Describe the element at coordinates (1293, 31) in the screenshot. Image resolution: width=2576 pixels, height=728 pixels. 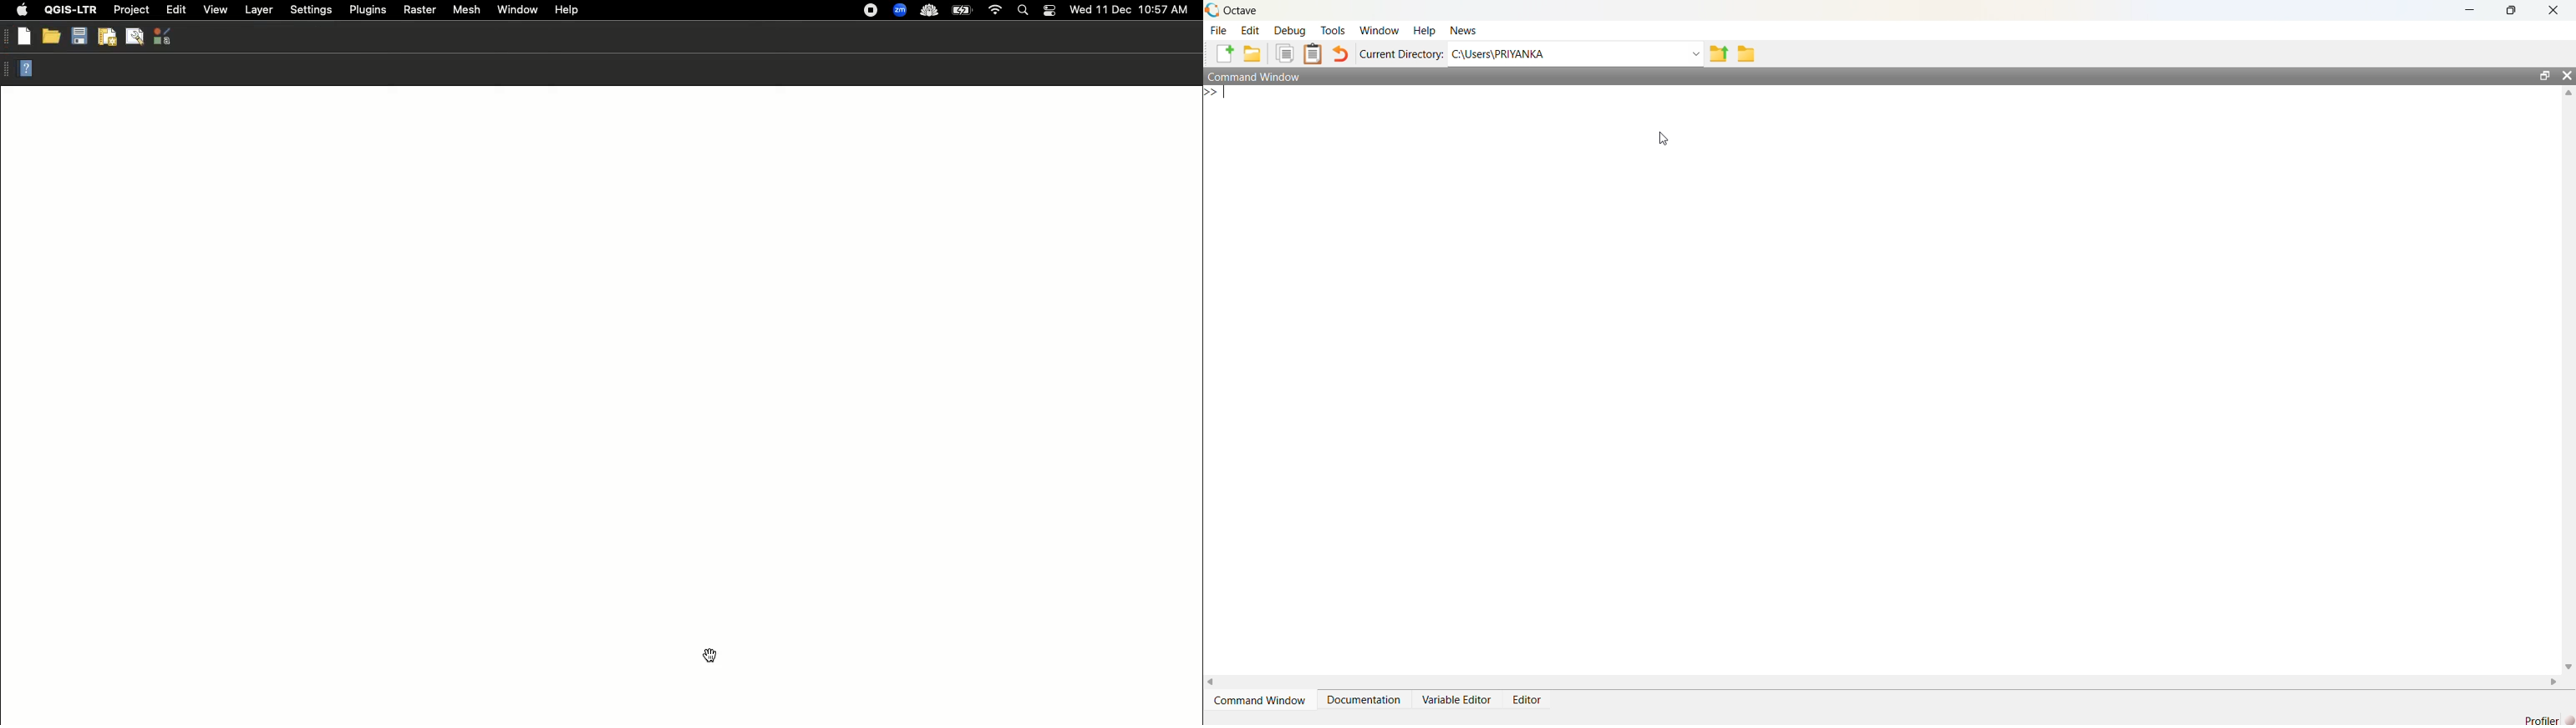
I see `Debug` at that location.